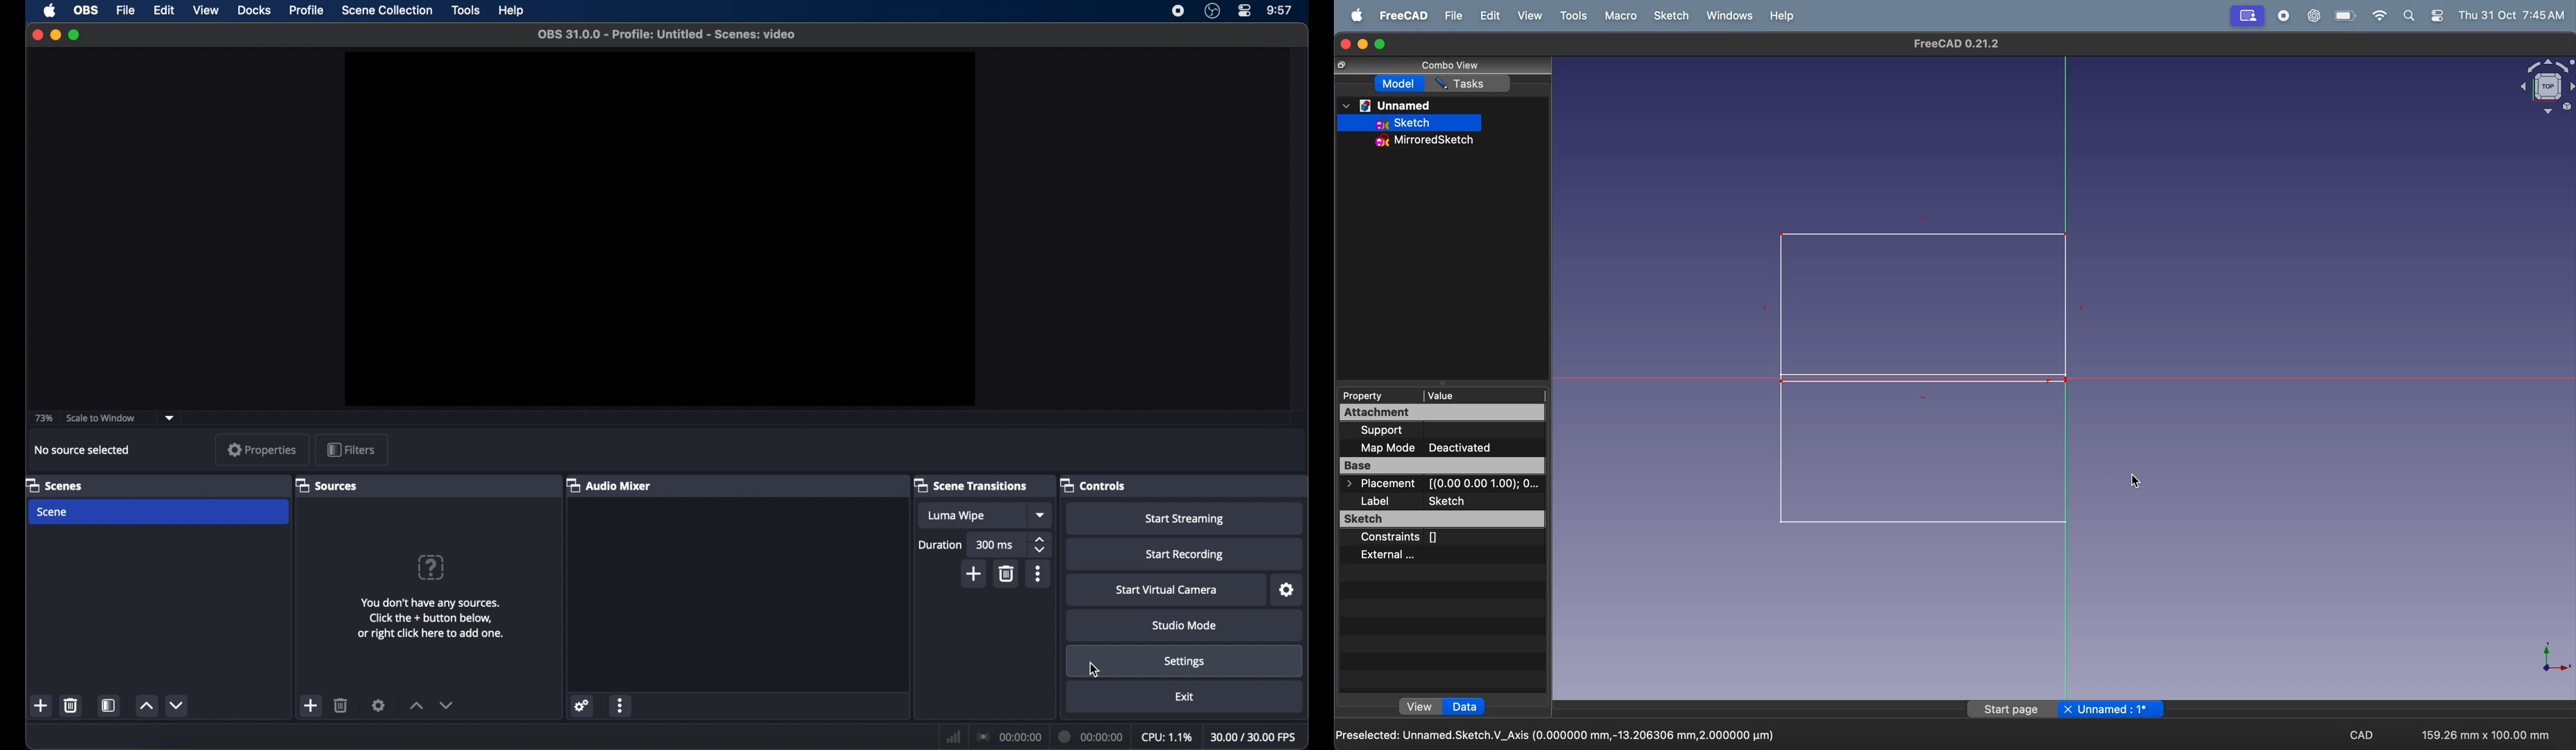 This screenshot has width=2576, height=756. What do you see at coordinates (1166, 736) in the screenshot?
I see `cpu` at bounding box center [1166, 736].